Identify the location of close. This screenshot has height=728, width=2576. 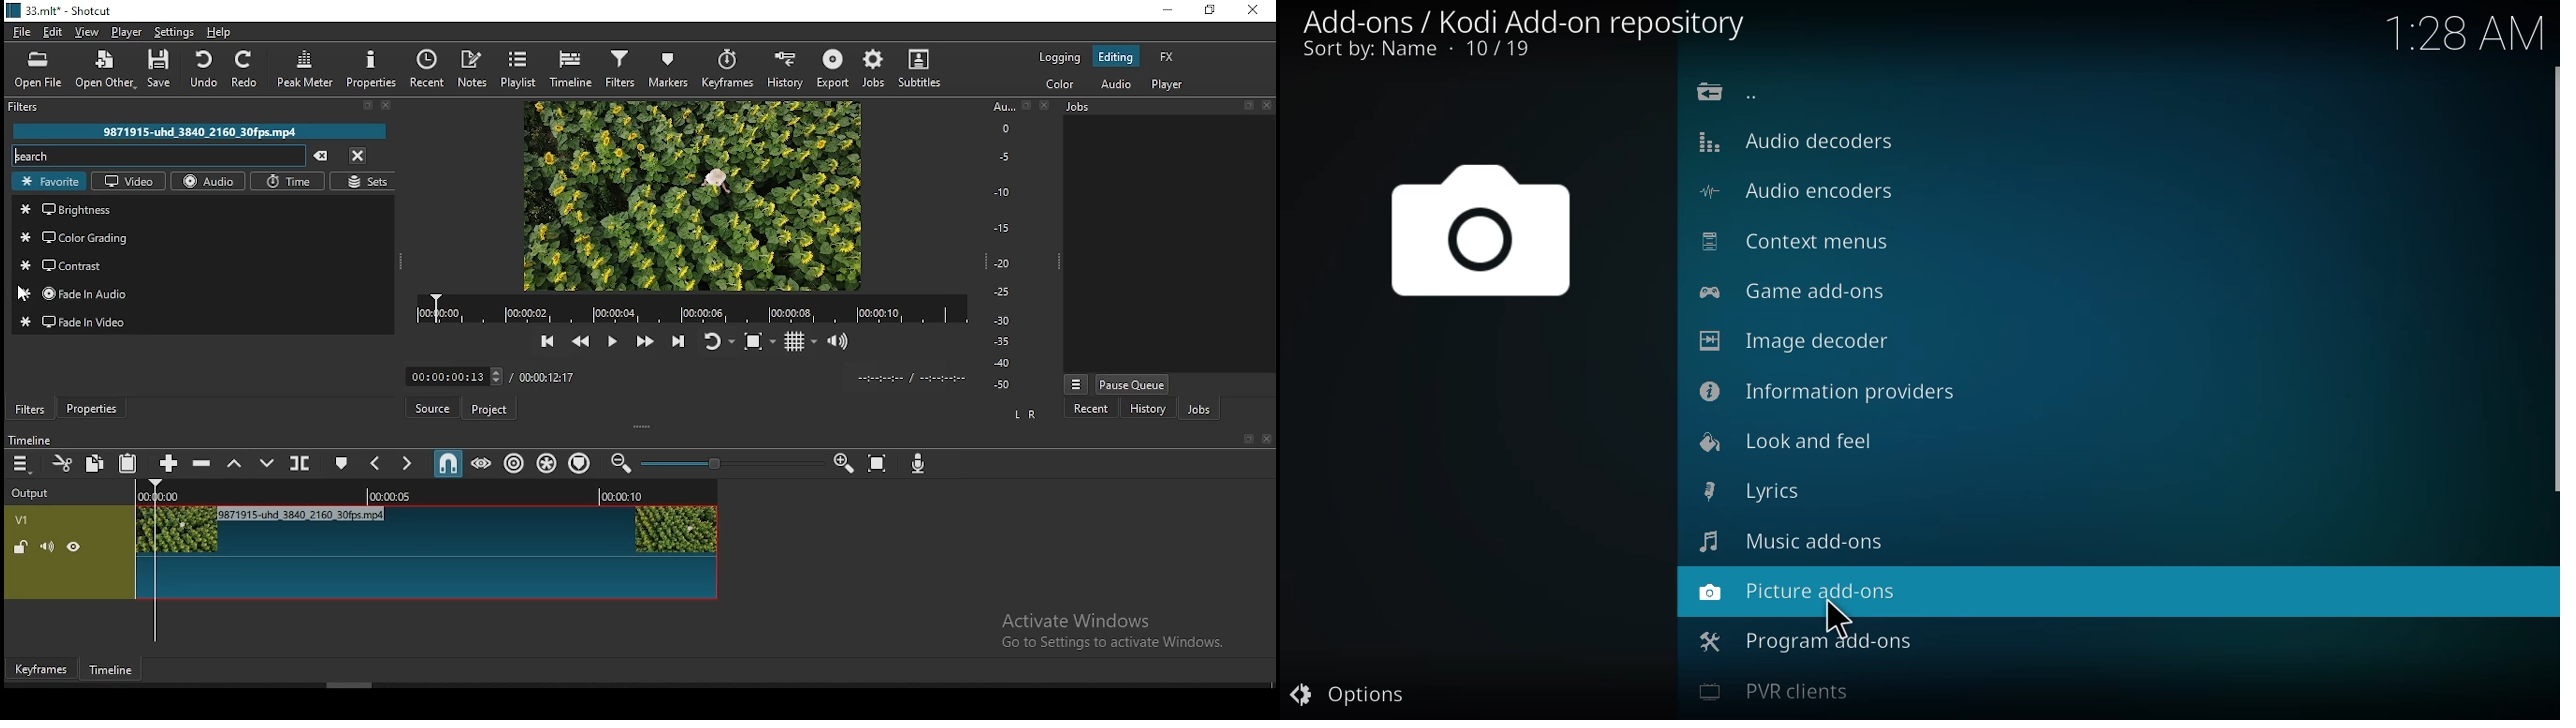
(1043, 105).